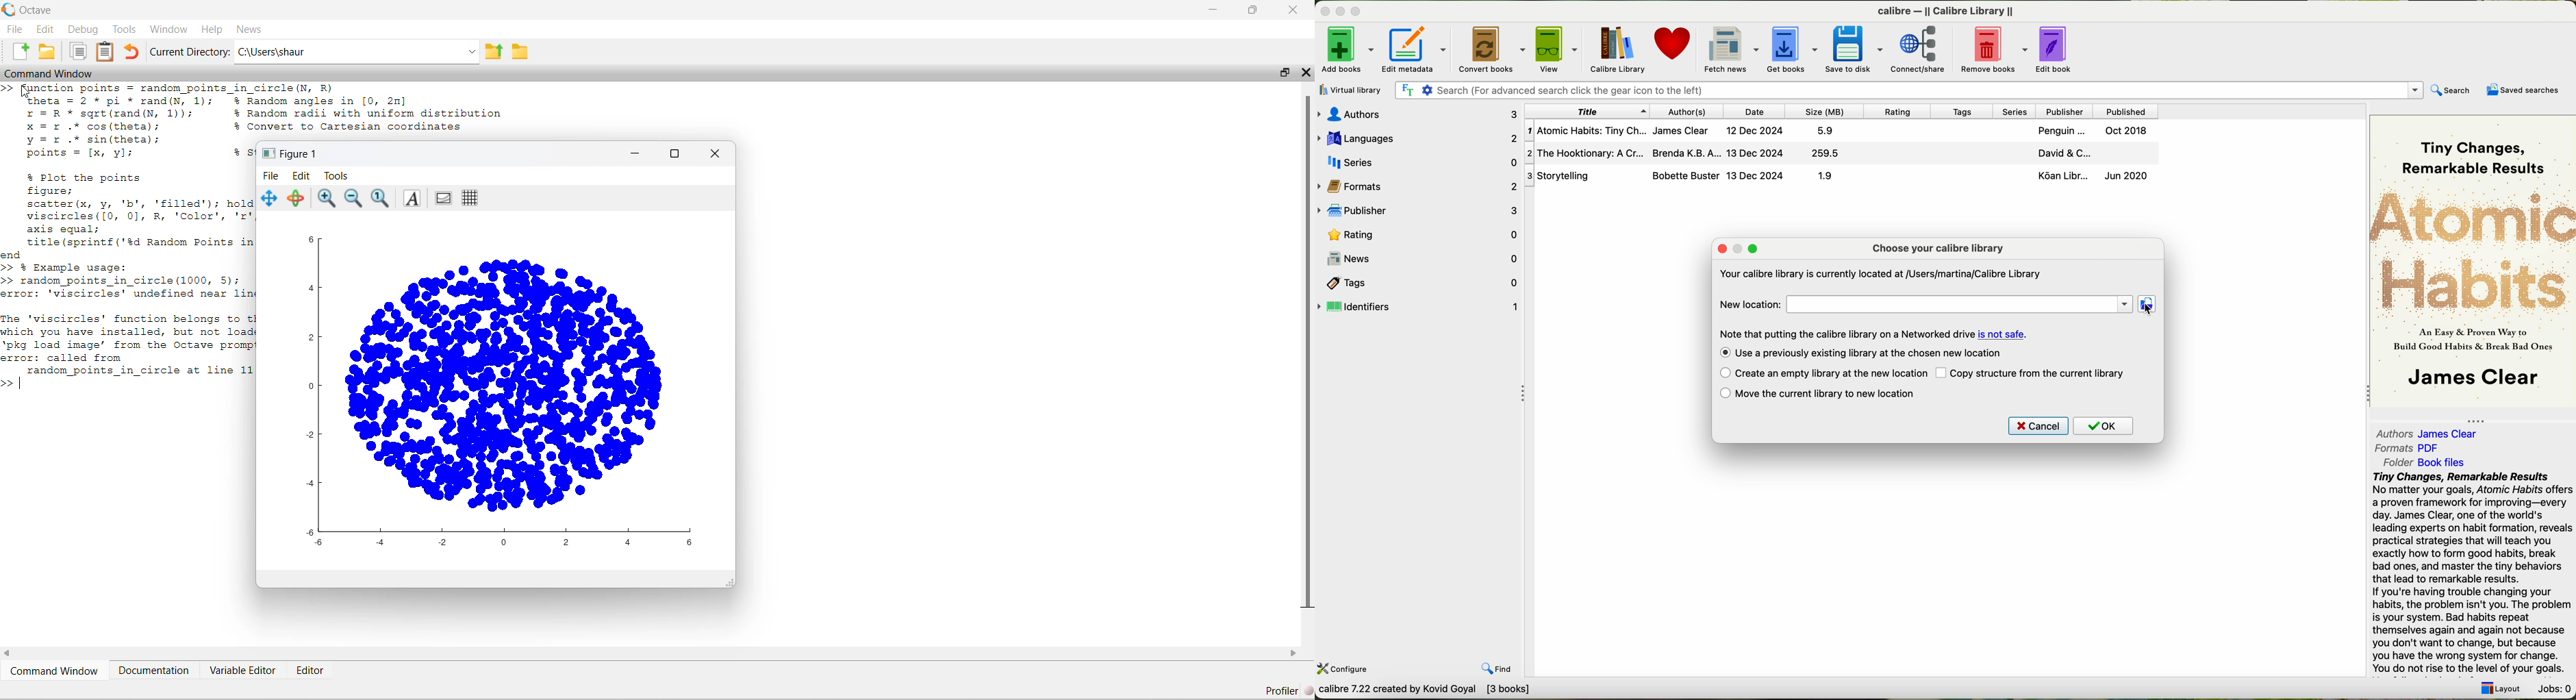 This screenshot has width=2576, height=700. Describe the element at coordinates (1754, 248) in the screenshot. I see `maximize window` at that location.